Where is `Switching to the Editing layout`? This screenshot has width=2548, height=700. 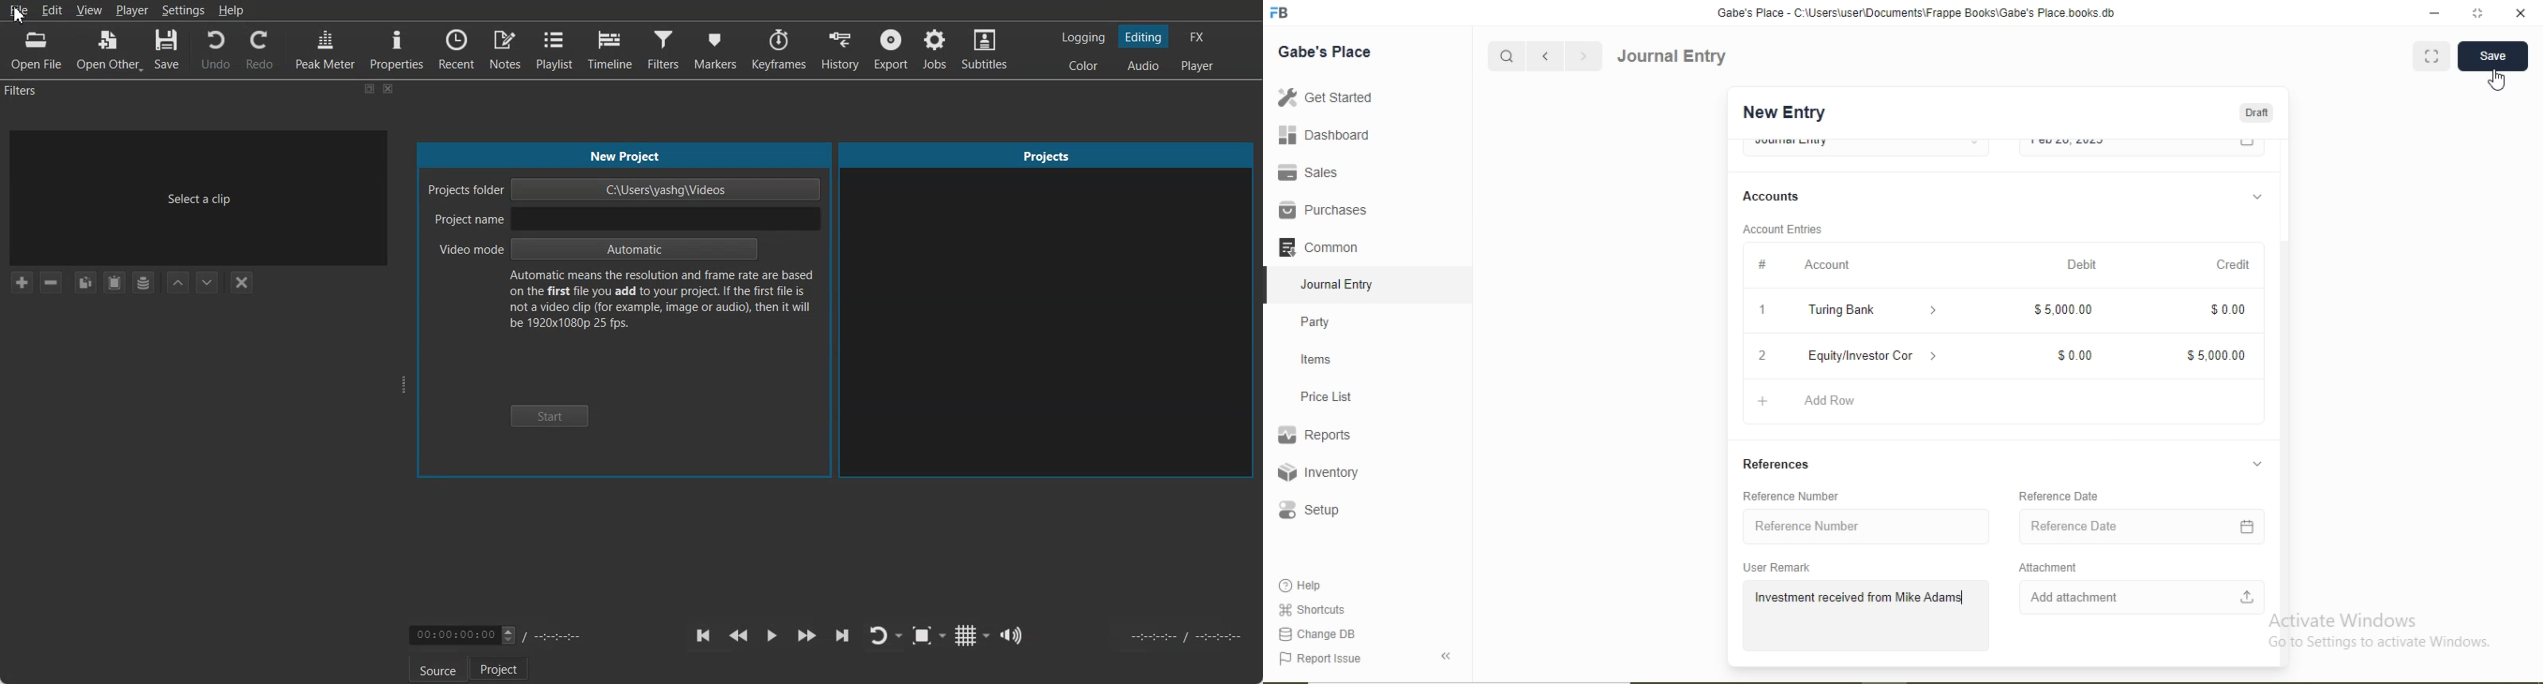 Switching to the Editing layout is located at coordinates (1144, 37).